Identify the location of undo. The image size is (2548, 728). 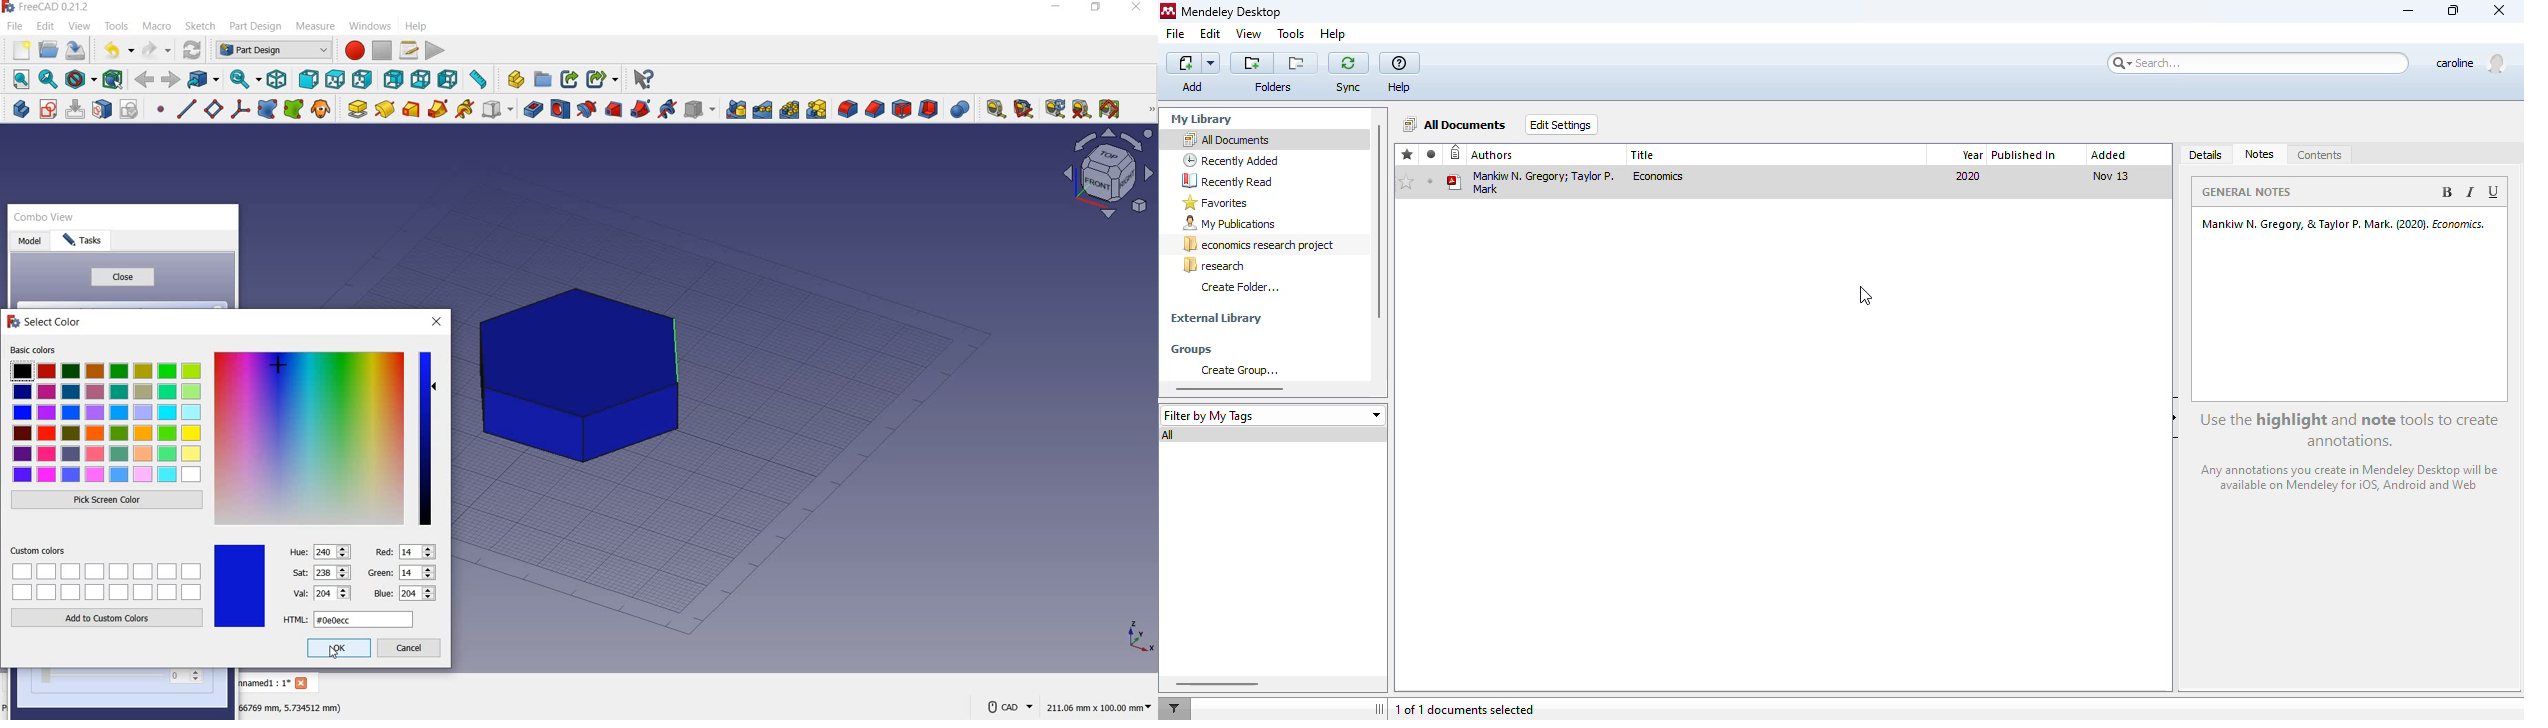
(117, 51).